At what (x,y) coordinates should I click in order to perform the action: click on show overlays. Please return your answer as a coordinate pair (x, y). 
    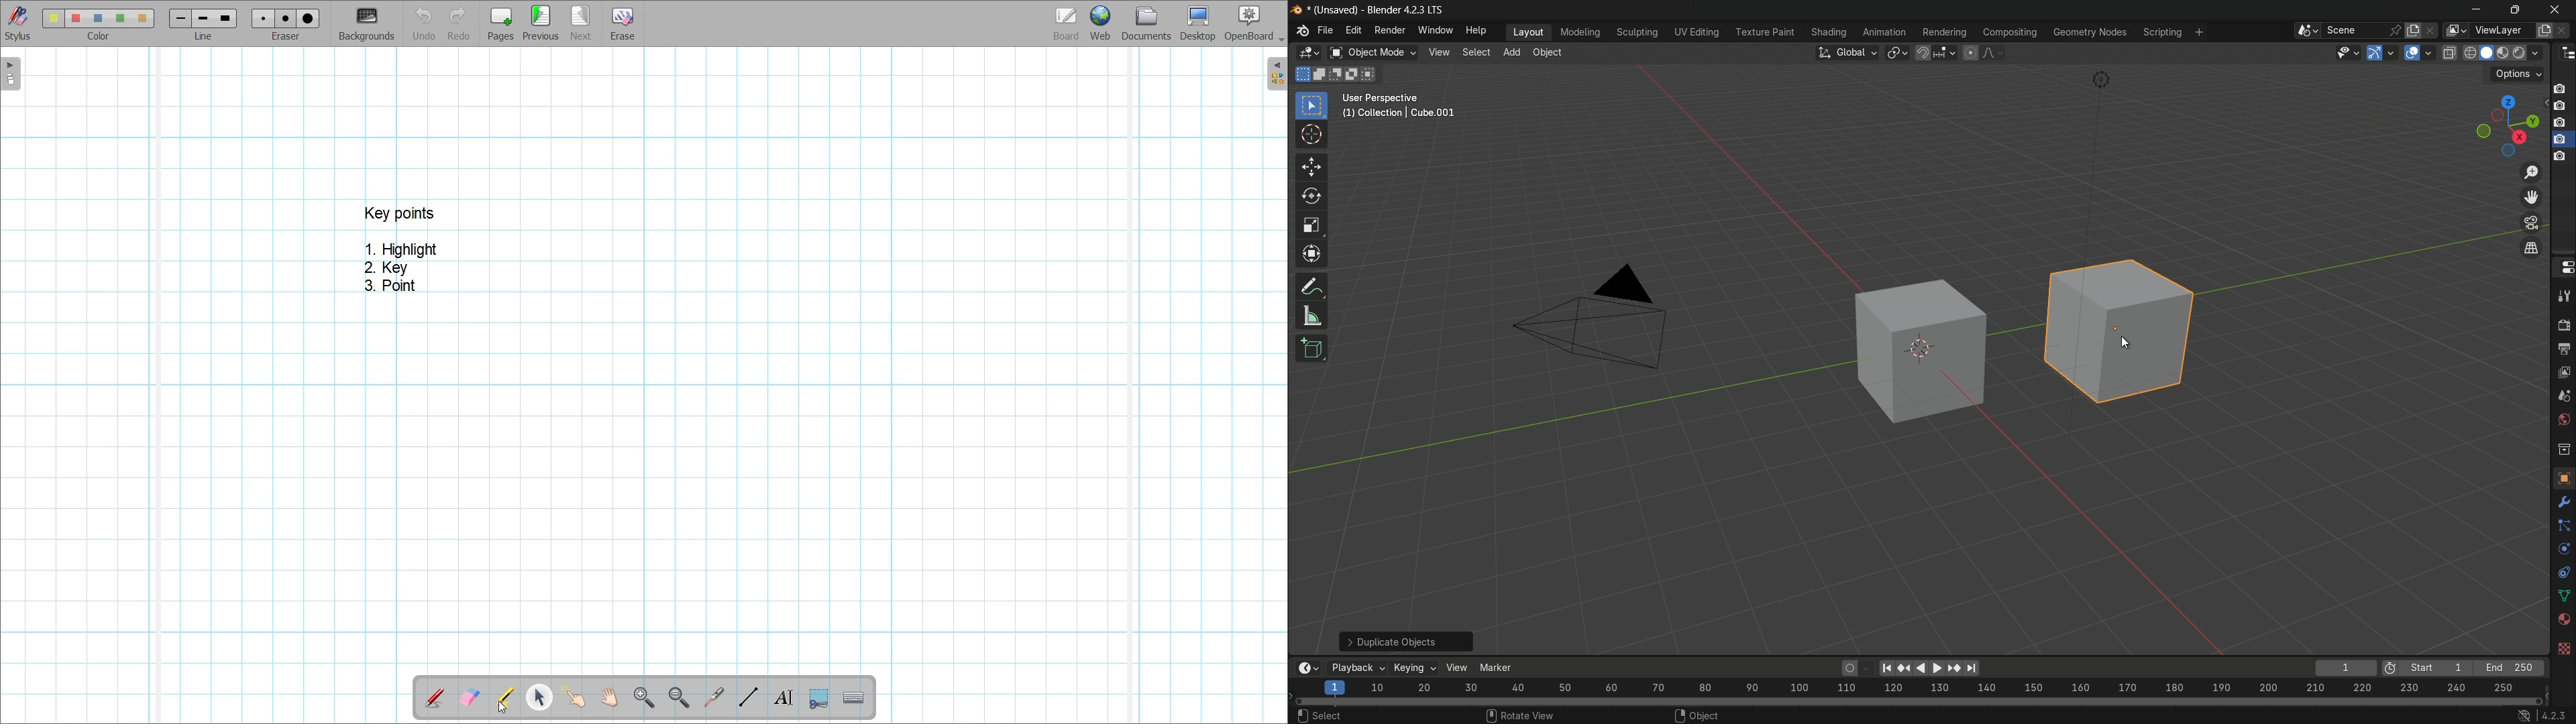
    Looking at the image, I should click on (2412, 52).